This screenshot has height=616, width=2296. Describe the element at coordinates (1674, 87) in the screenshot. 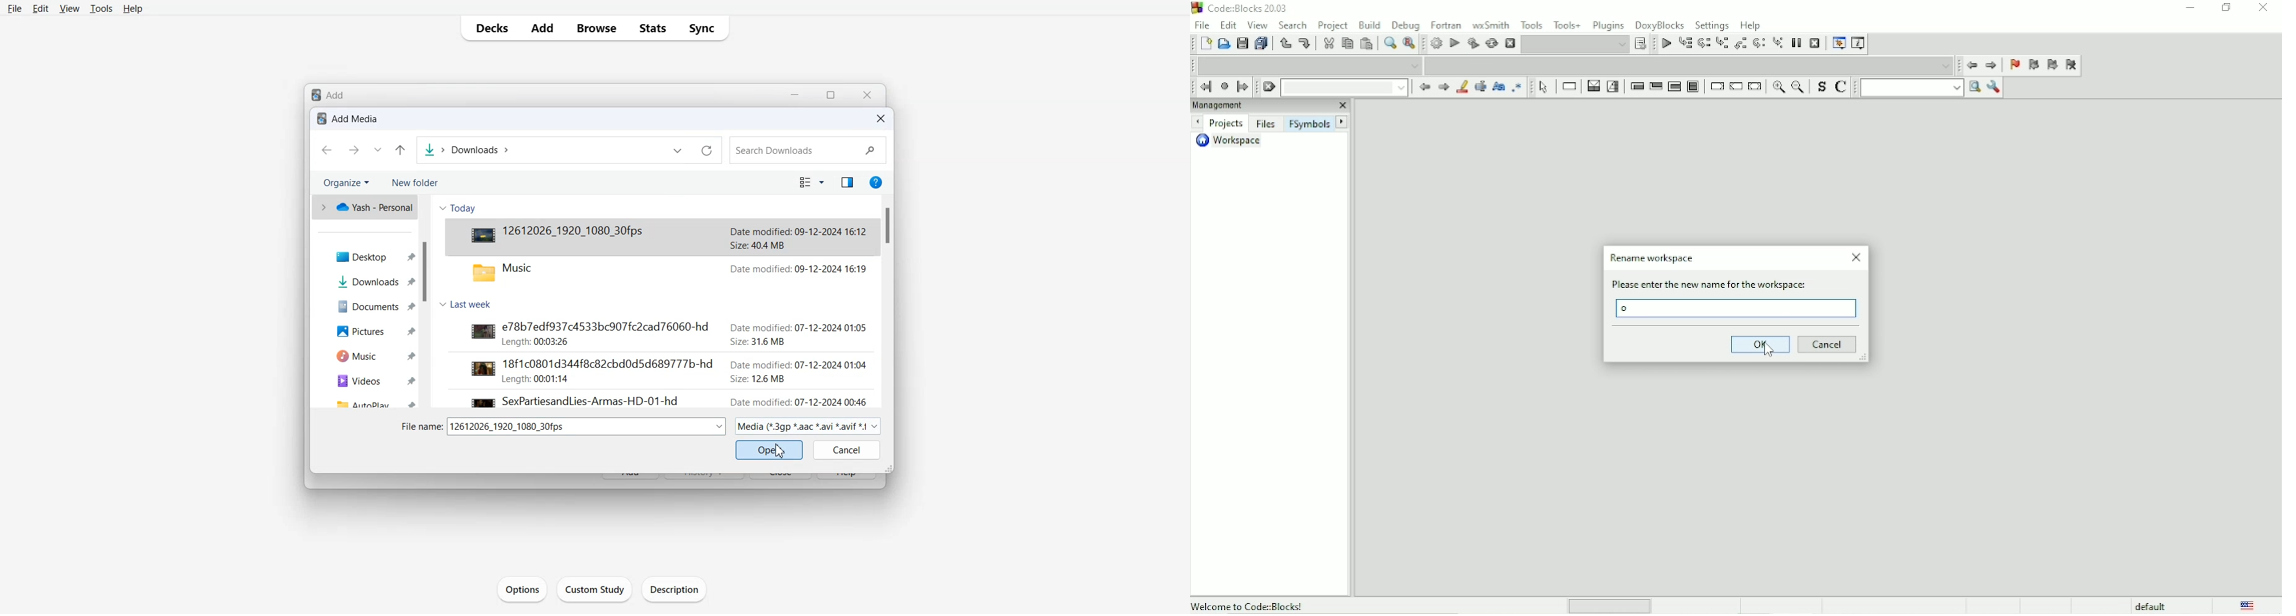

I see `Counting loop` at that location.